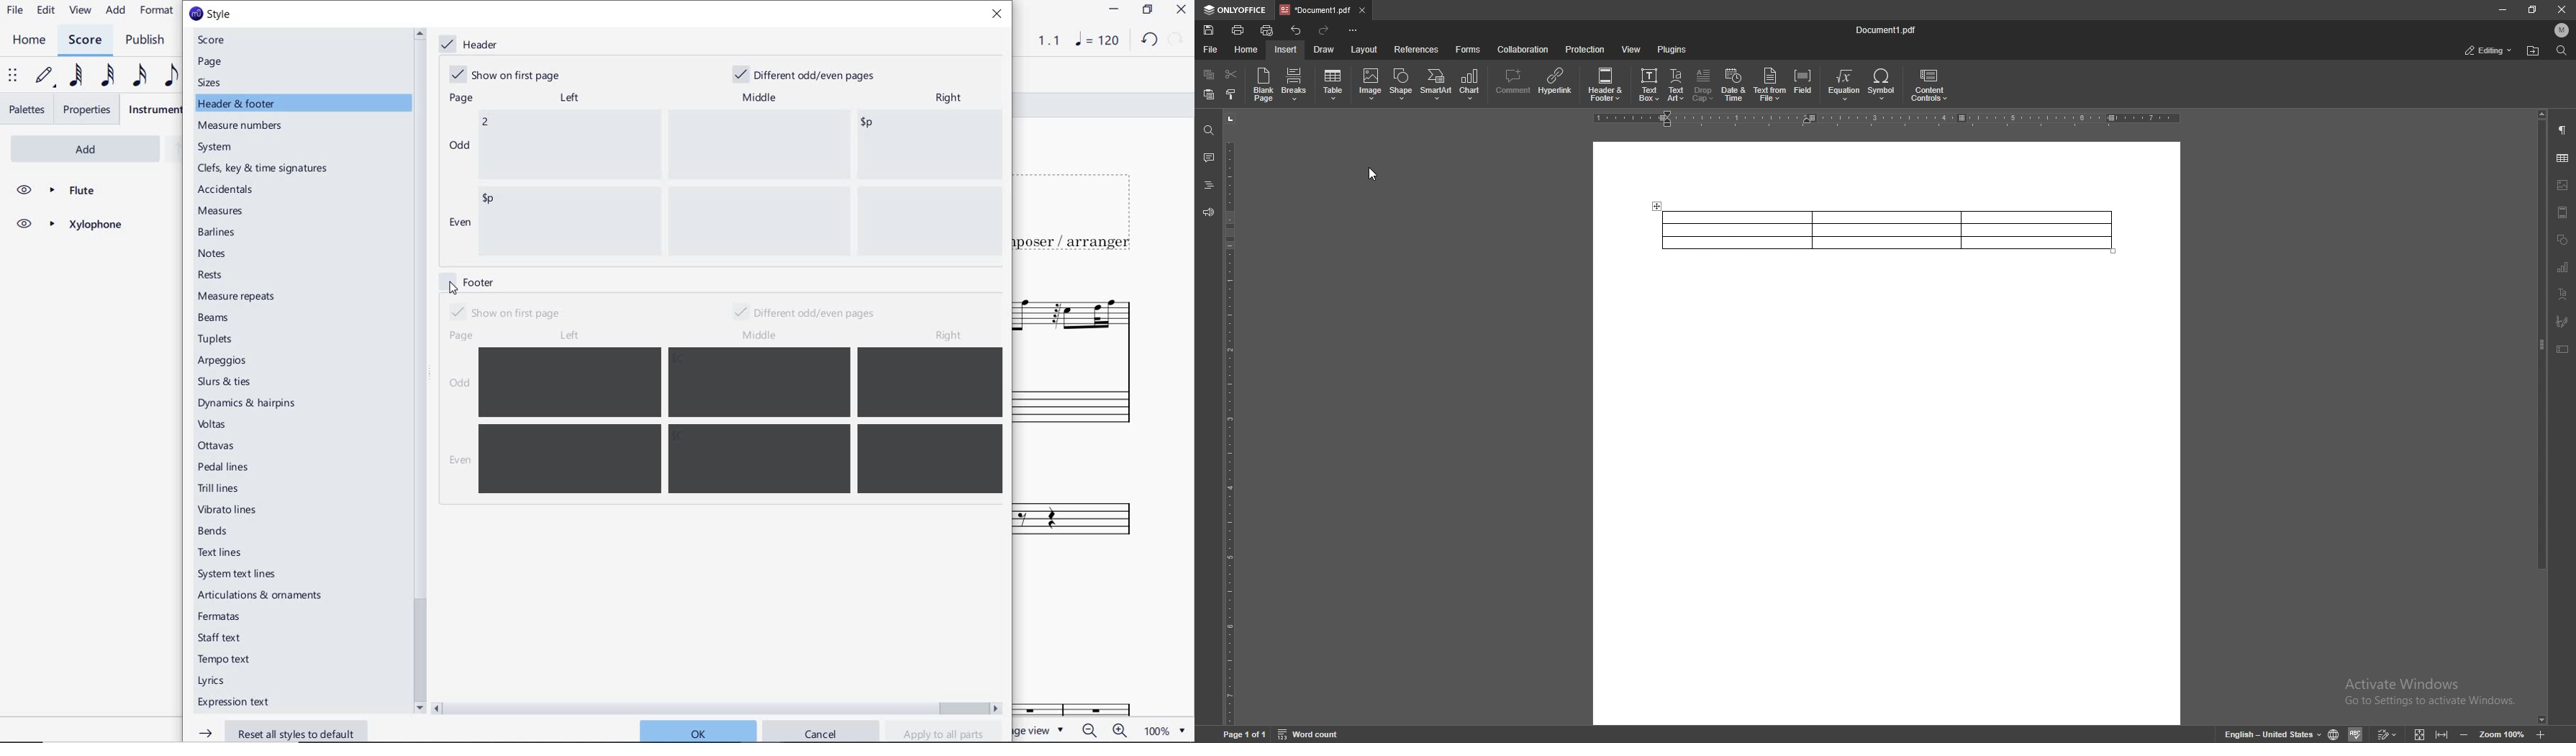  I want to click on Xylophone, so click(1088, 503).